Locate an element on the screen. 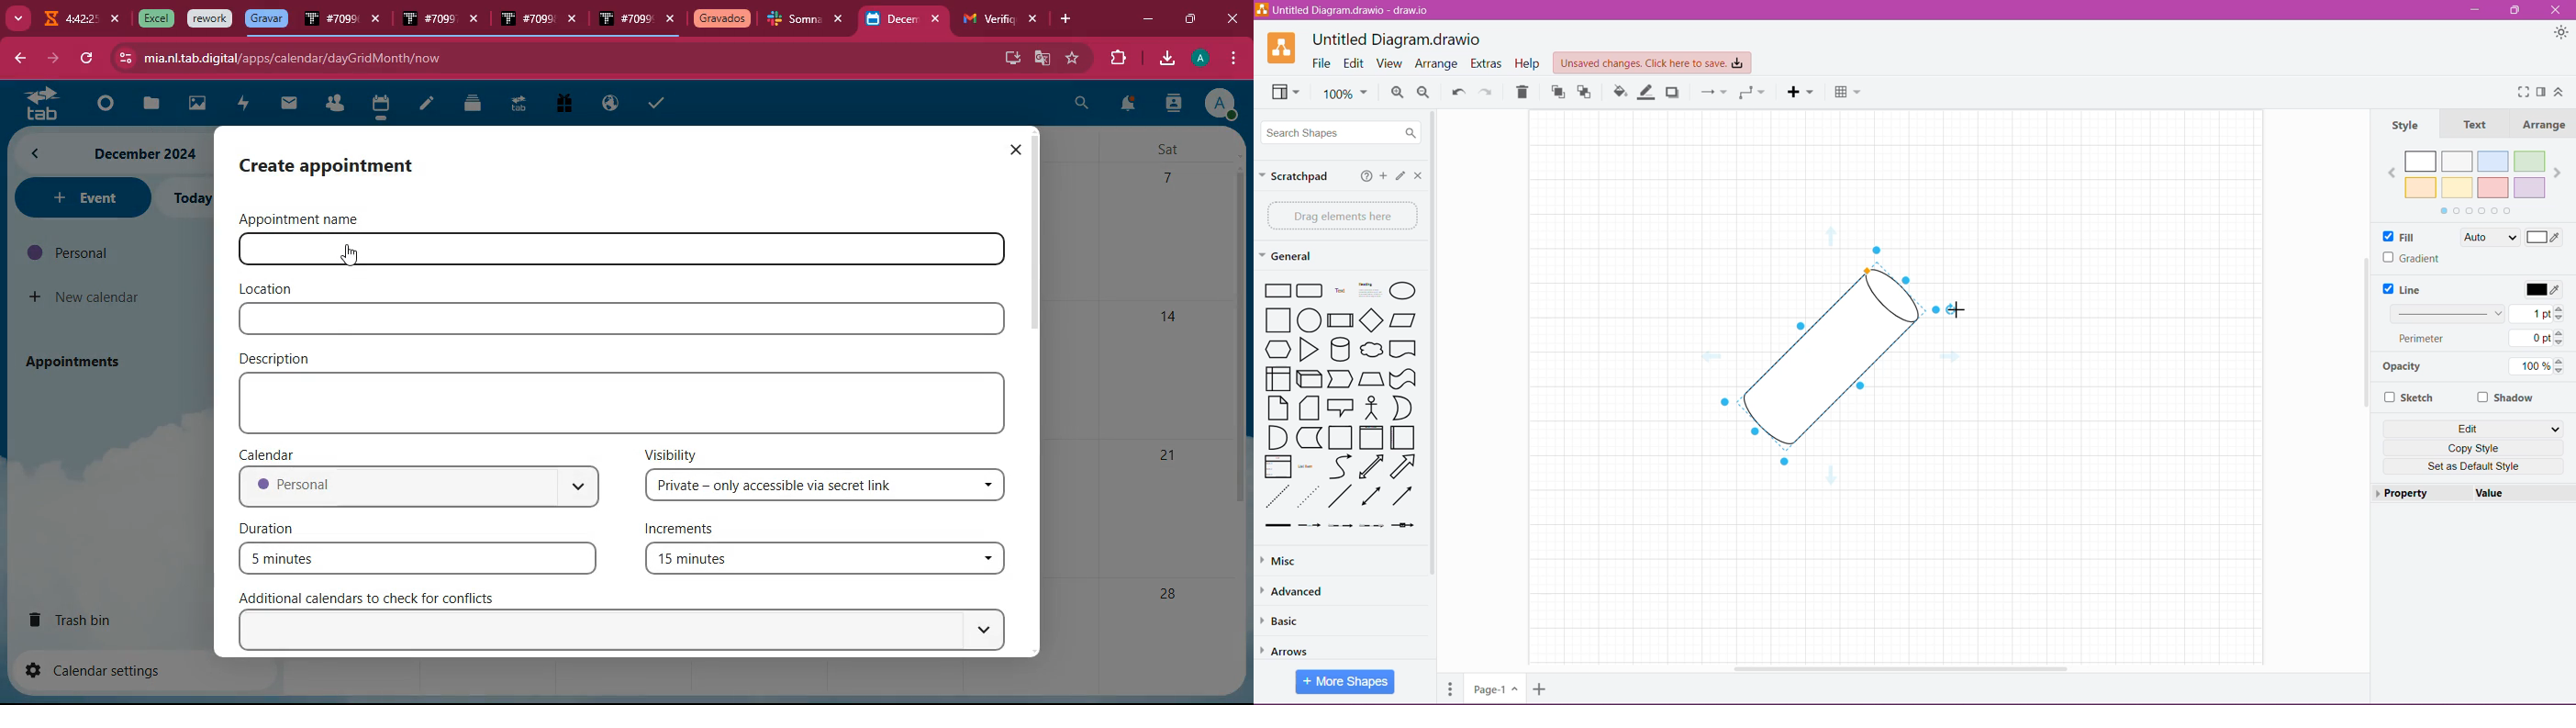 The image size is (2576, 728). Line Color is located at coordinates (1647, 92).